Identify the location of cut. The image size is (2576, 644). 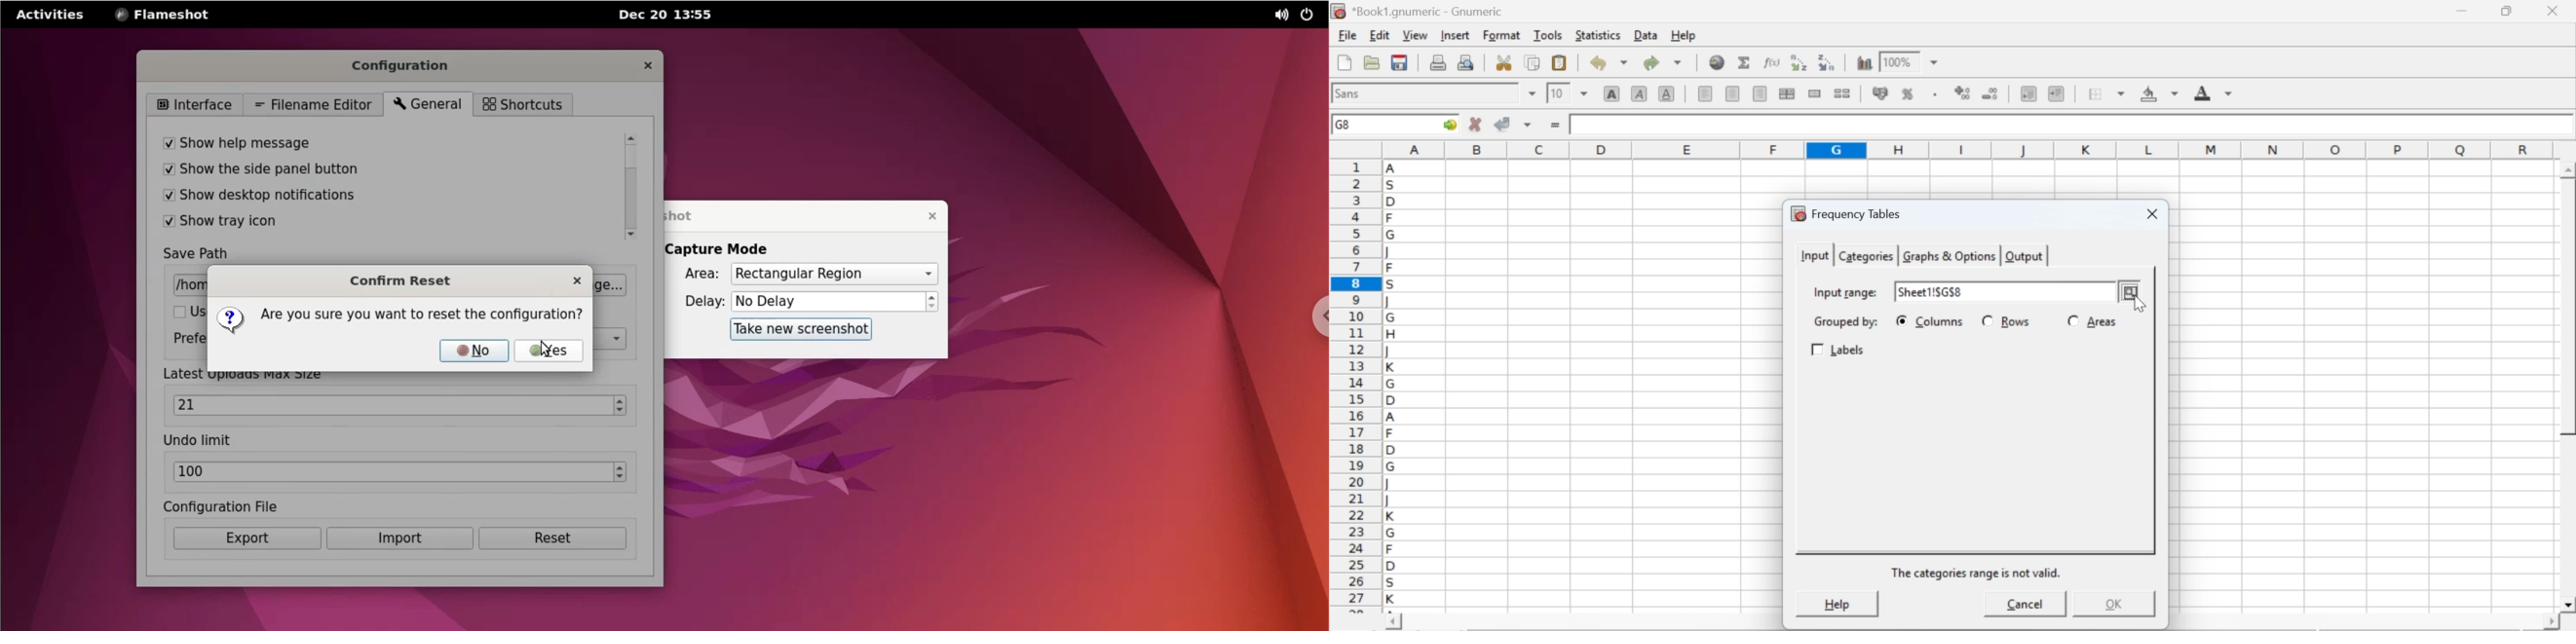
(1503, 62).